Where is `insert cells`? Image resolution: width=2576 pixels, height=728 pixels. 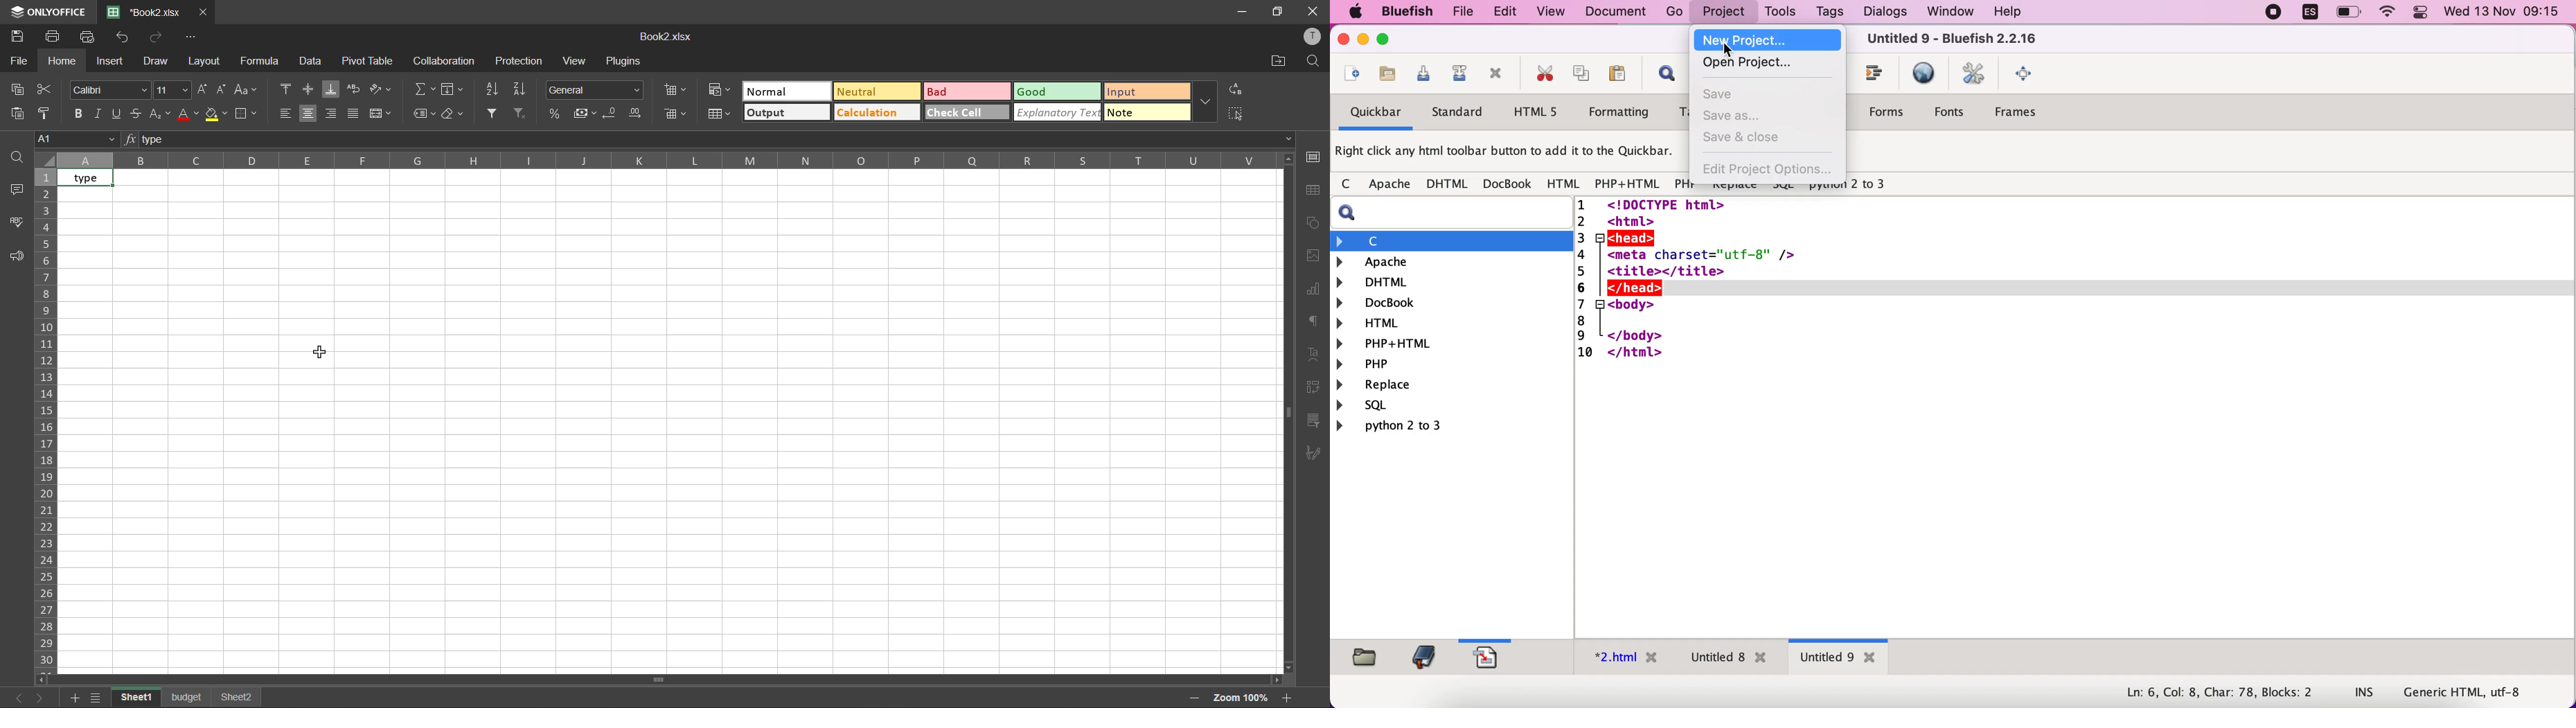
insert cells is located at coordinates (679, 90).